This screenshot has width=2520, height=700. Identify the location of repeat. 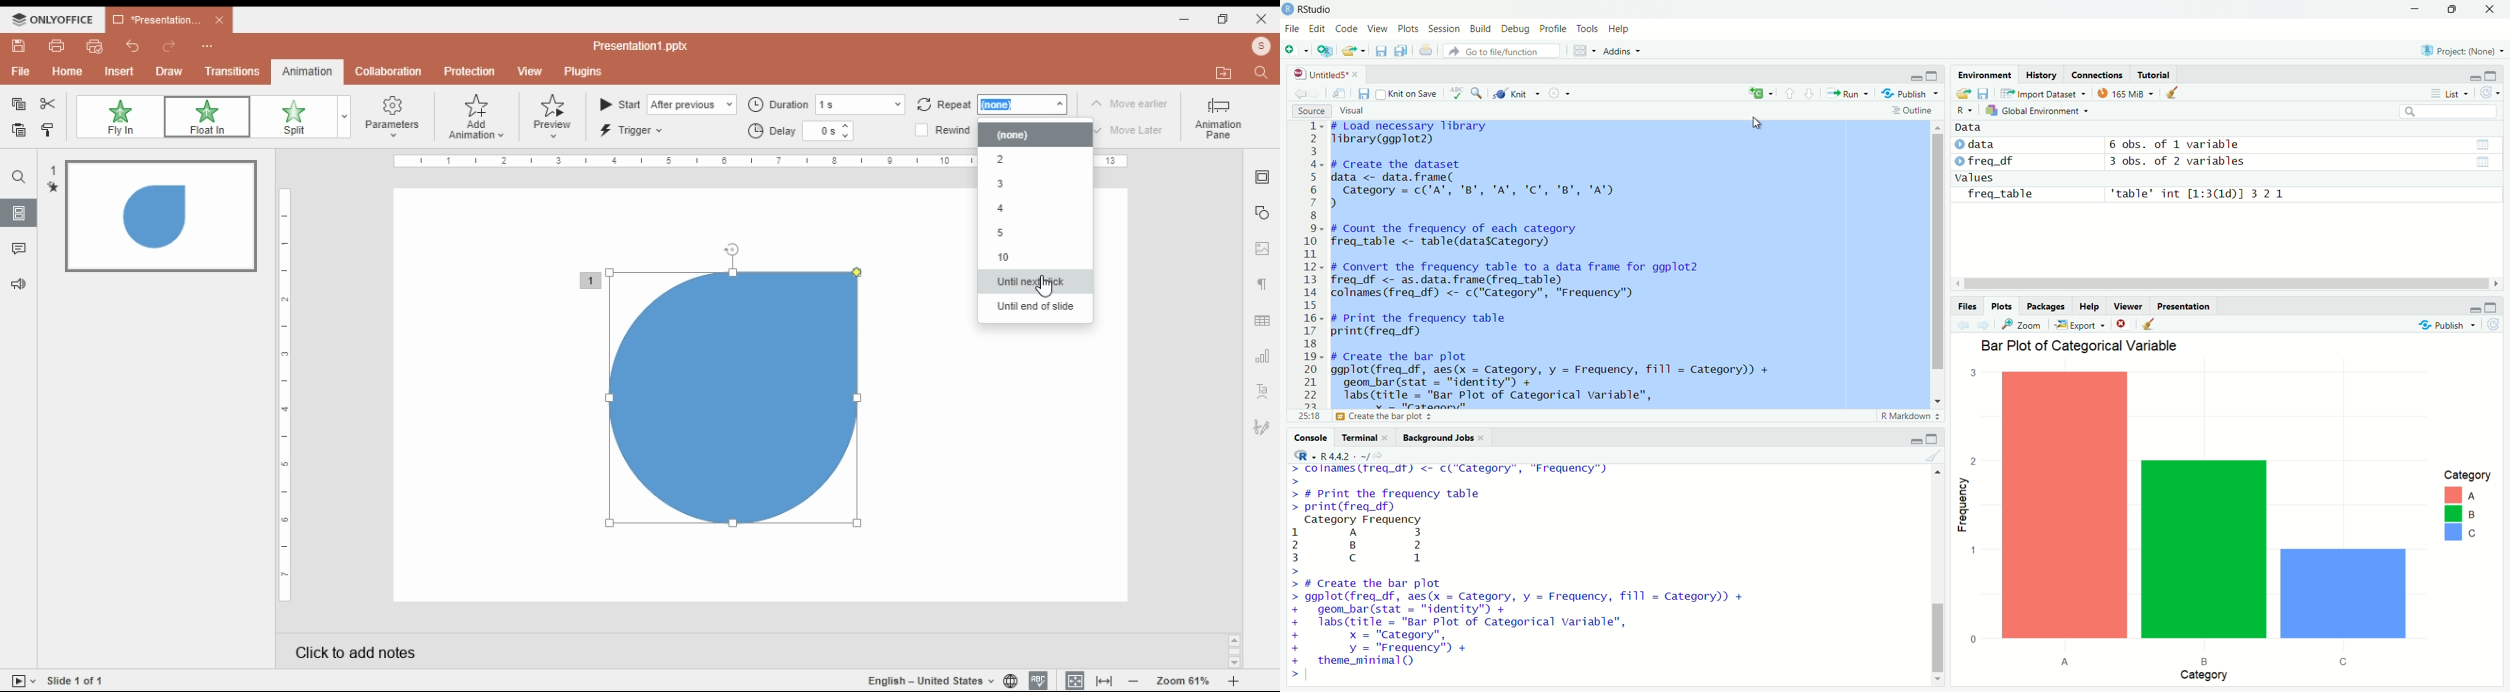
(995, 104).